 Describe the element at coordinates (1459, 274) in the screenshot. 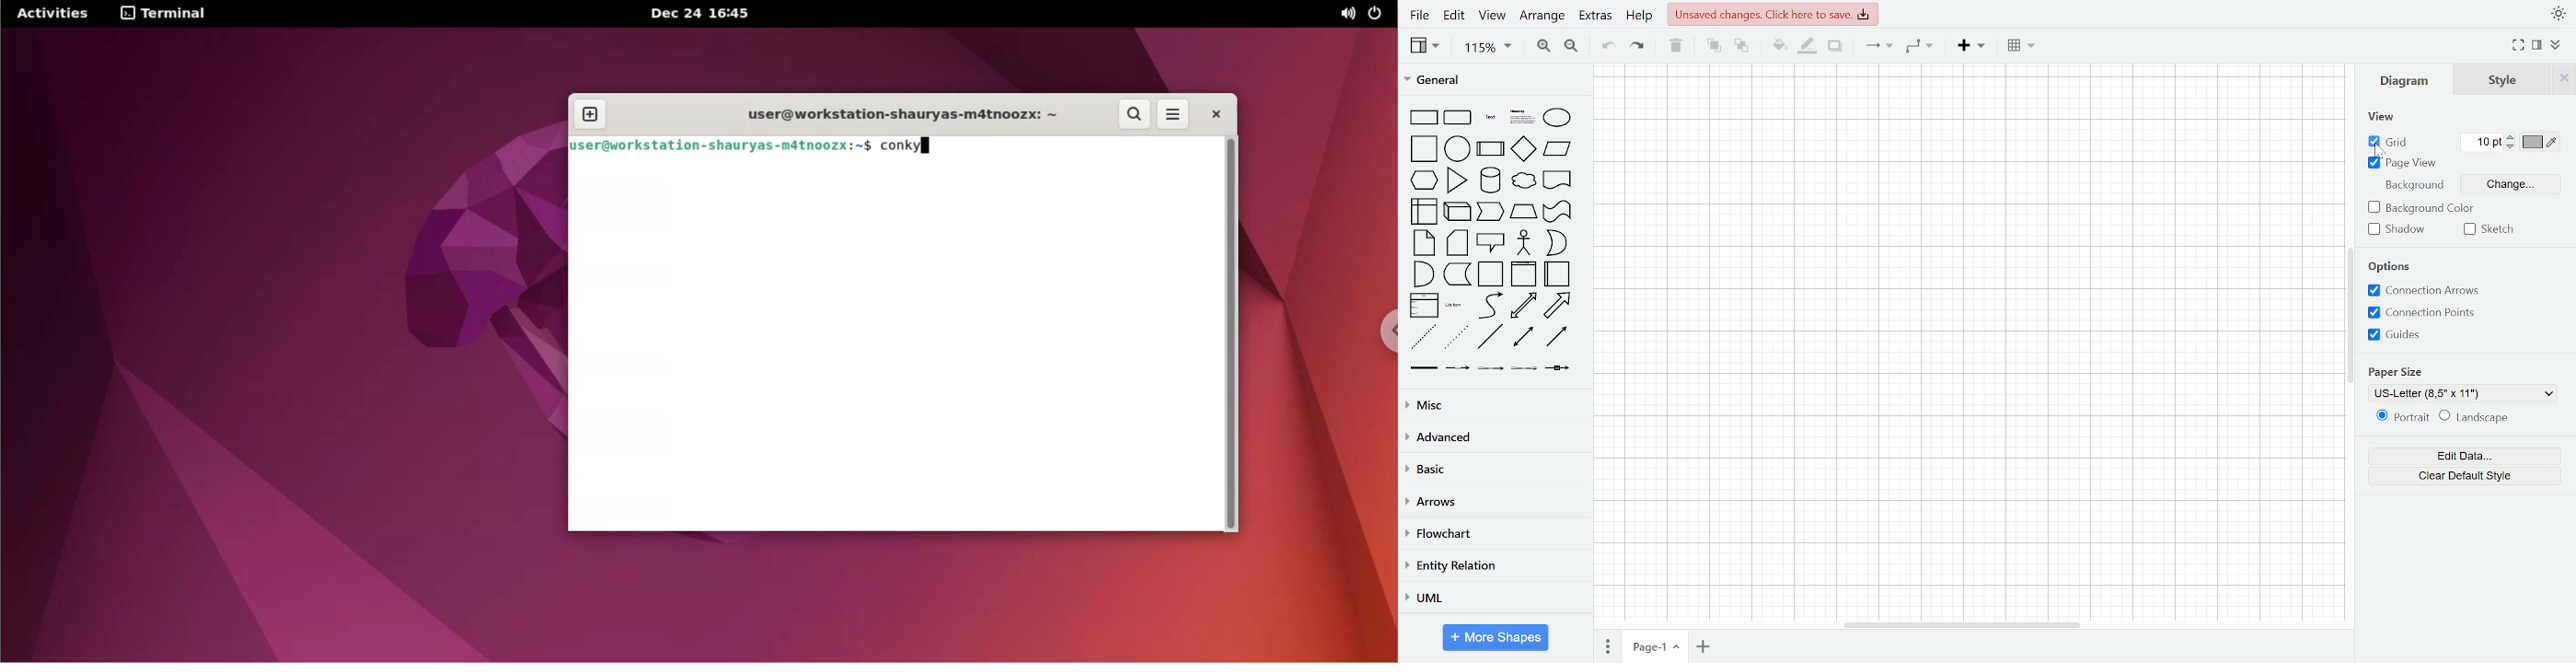

I see `data storage` at that location.